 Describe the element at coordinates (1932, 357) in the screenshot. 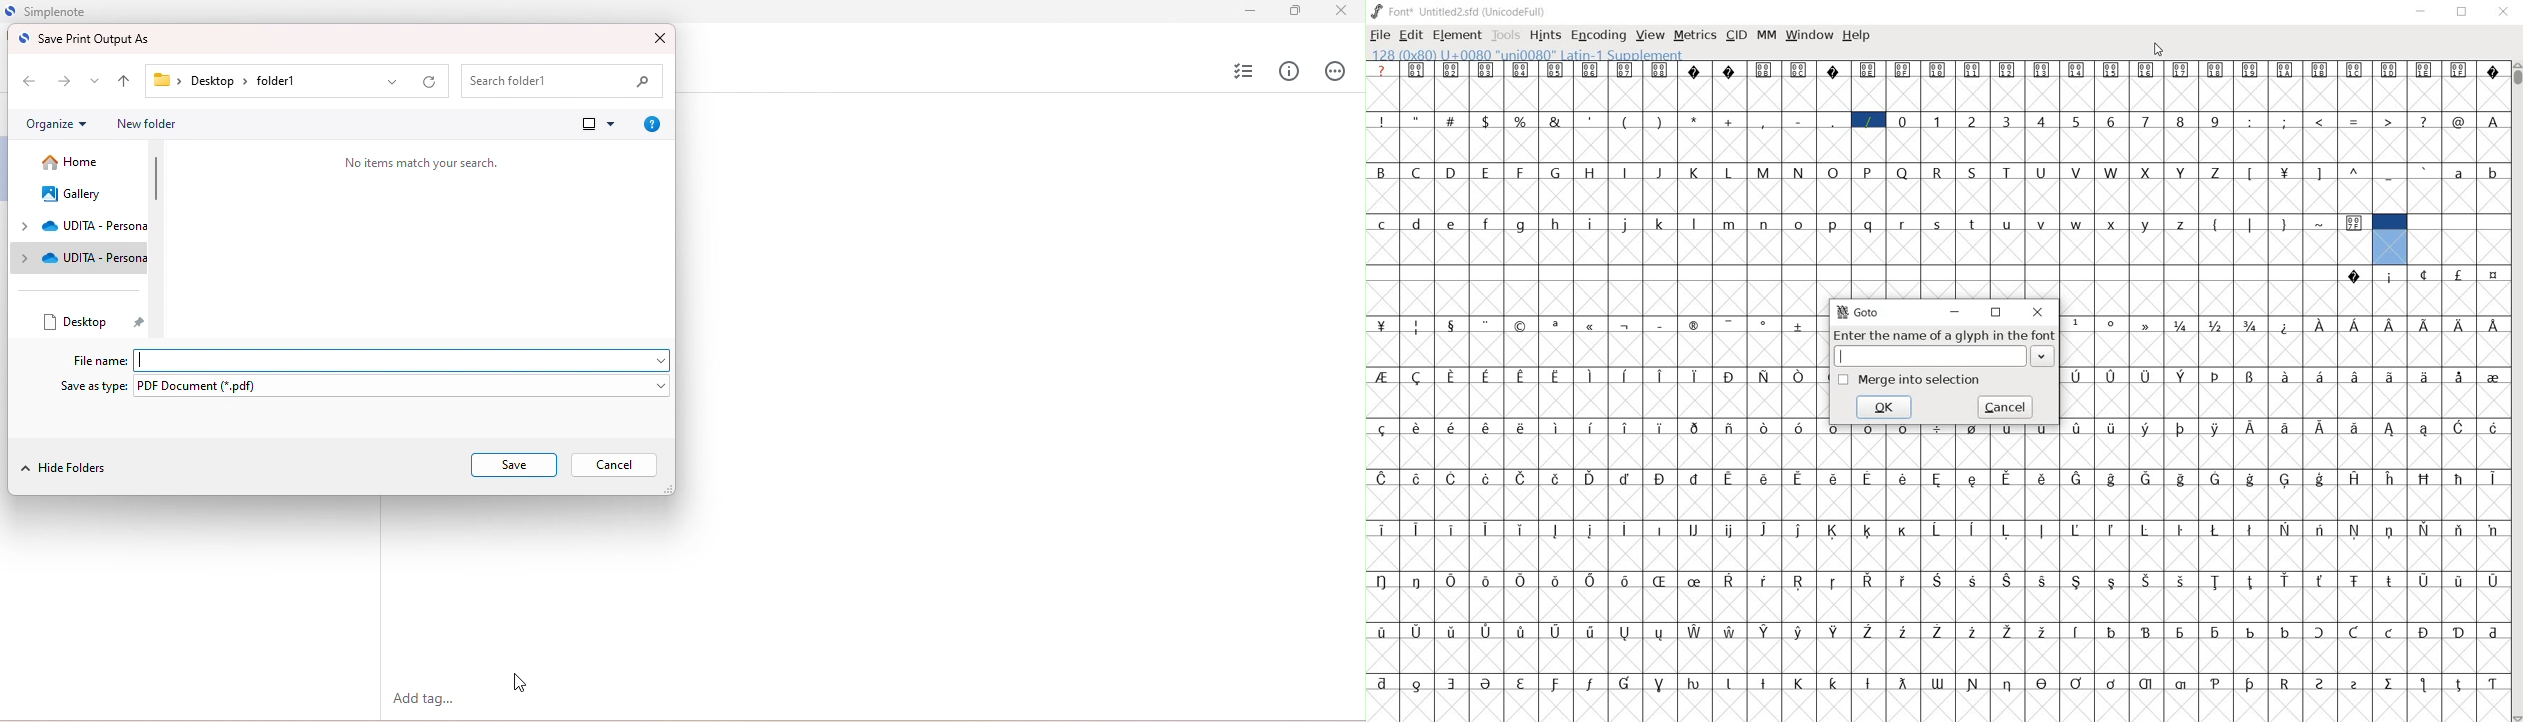

I see `search bar` at that location.